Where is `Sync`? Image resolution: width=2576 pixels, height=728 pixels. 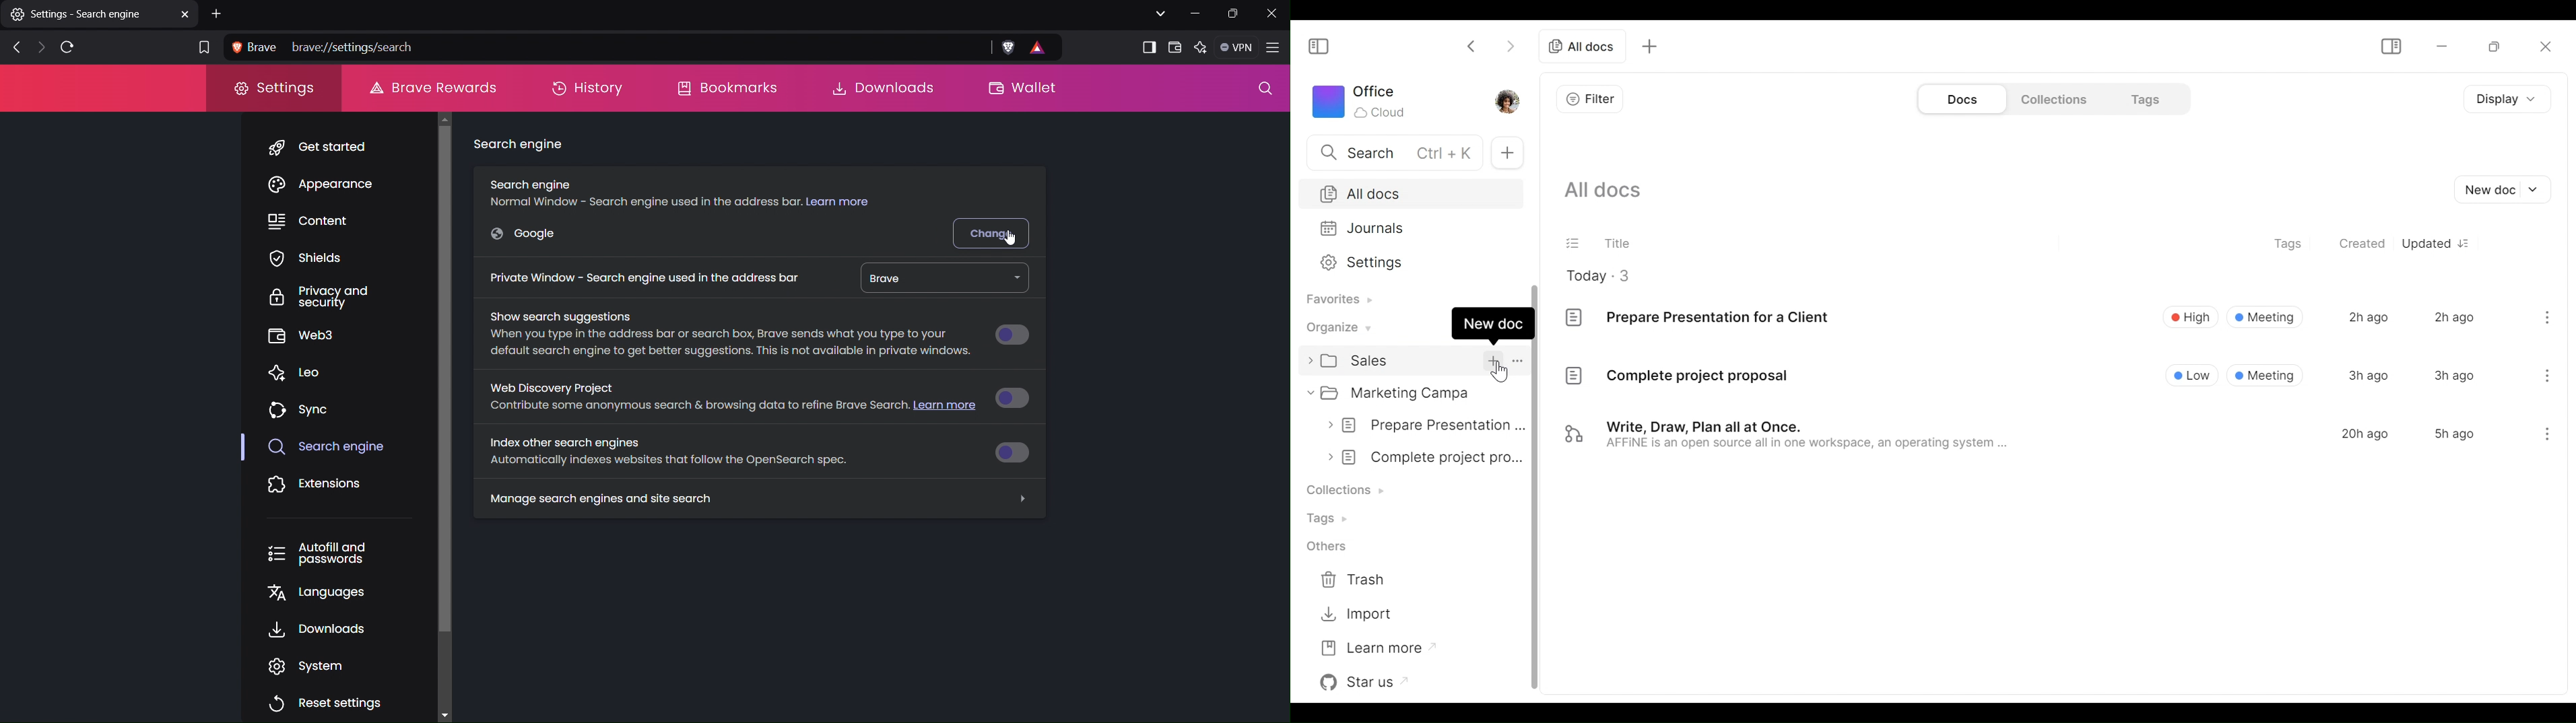
Sync is located at coordinates (300, 409).